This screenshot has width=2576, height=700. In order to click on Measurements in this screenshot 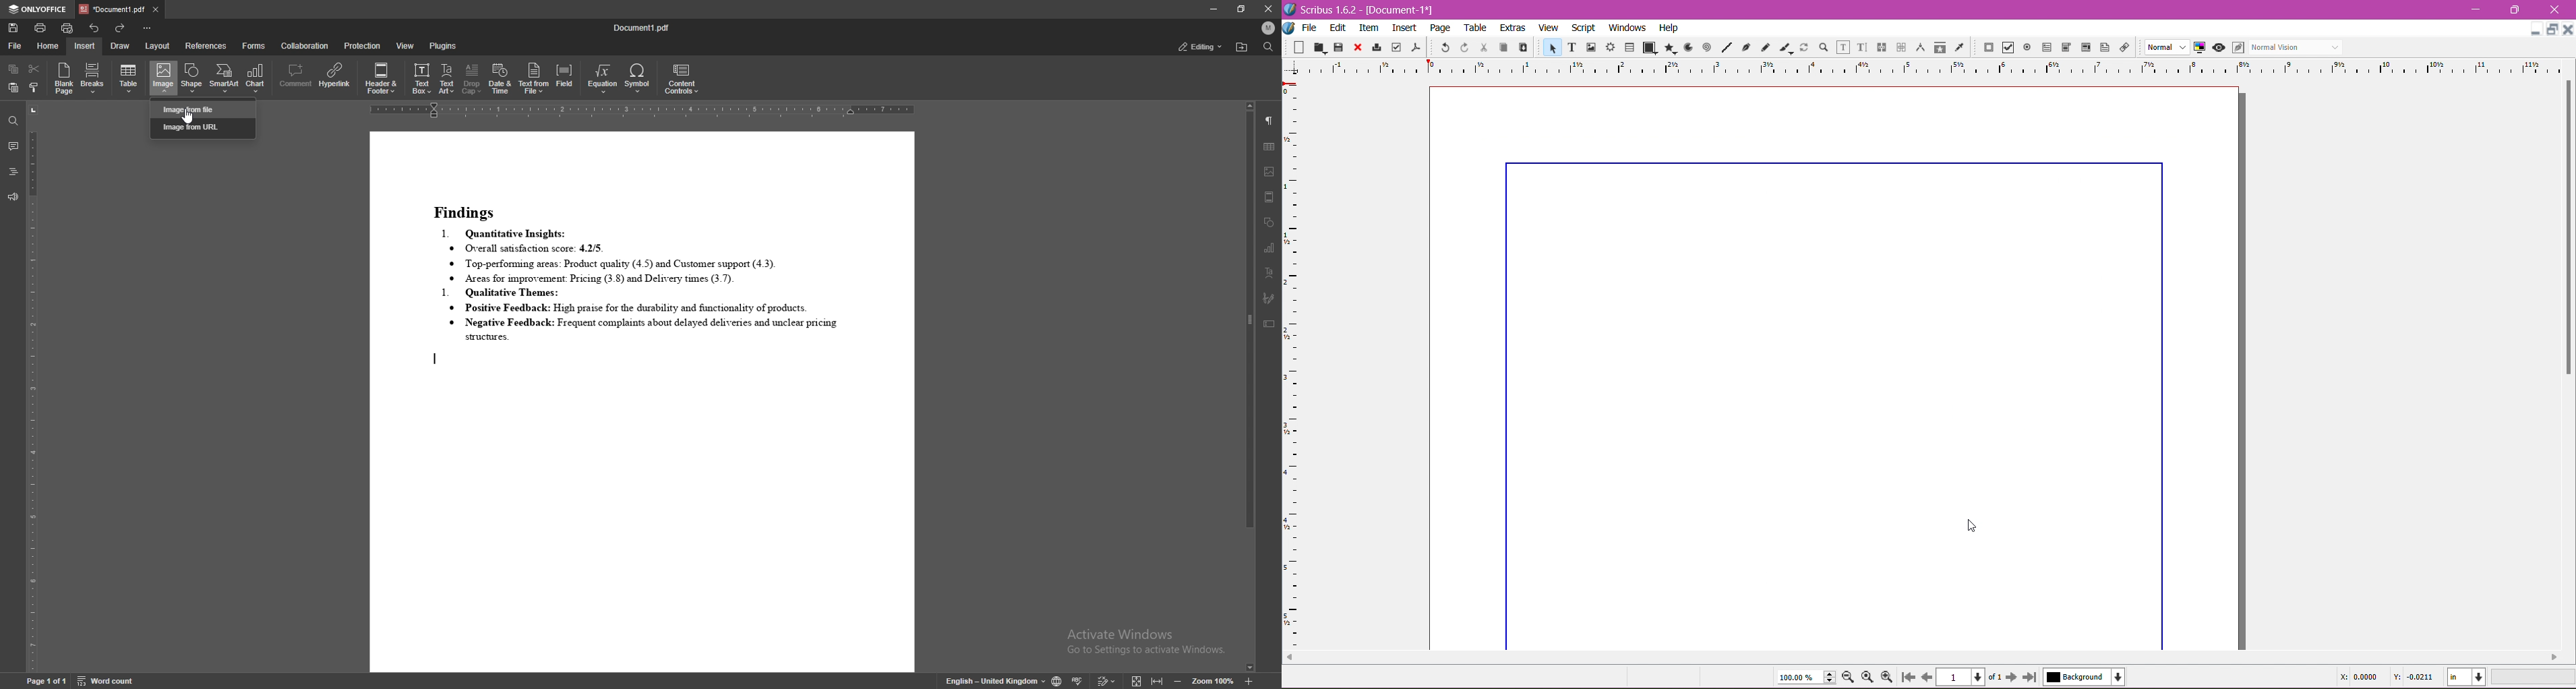, I will do `click(1919, 47)`.